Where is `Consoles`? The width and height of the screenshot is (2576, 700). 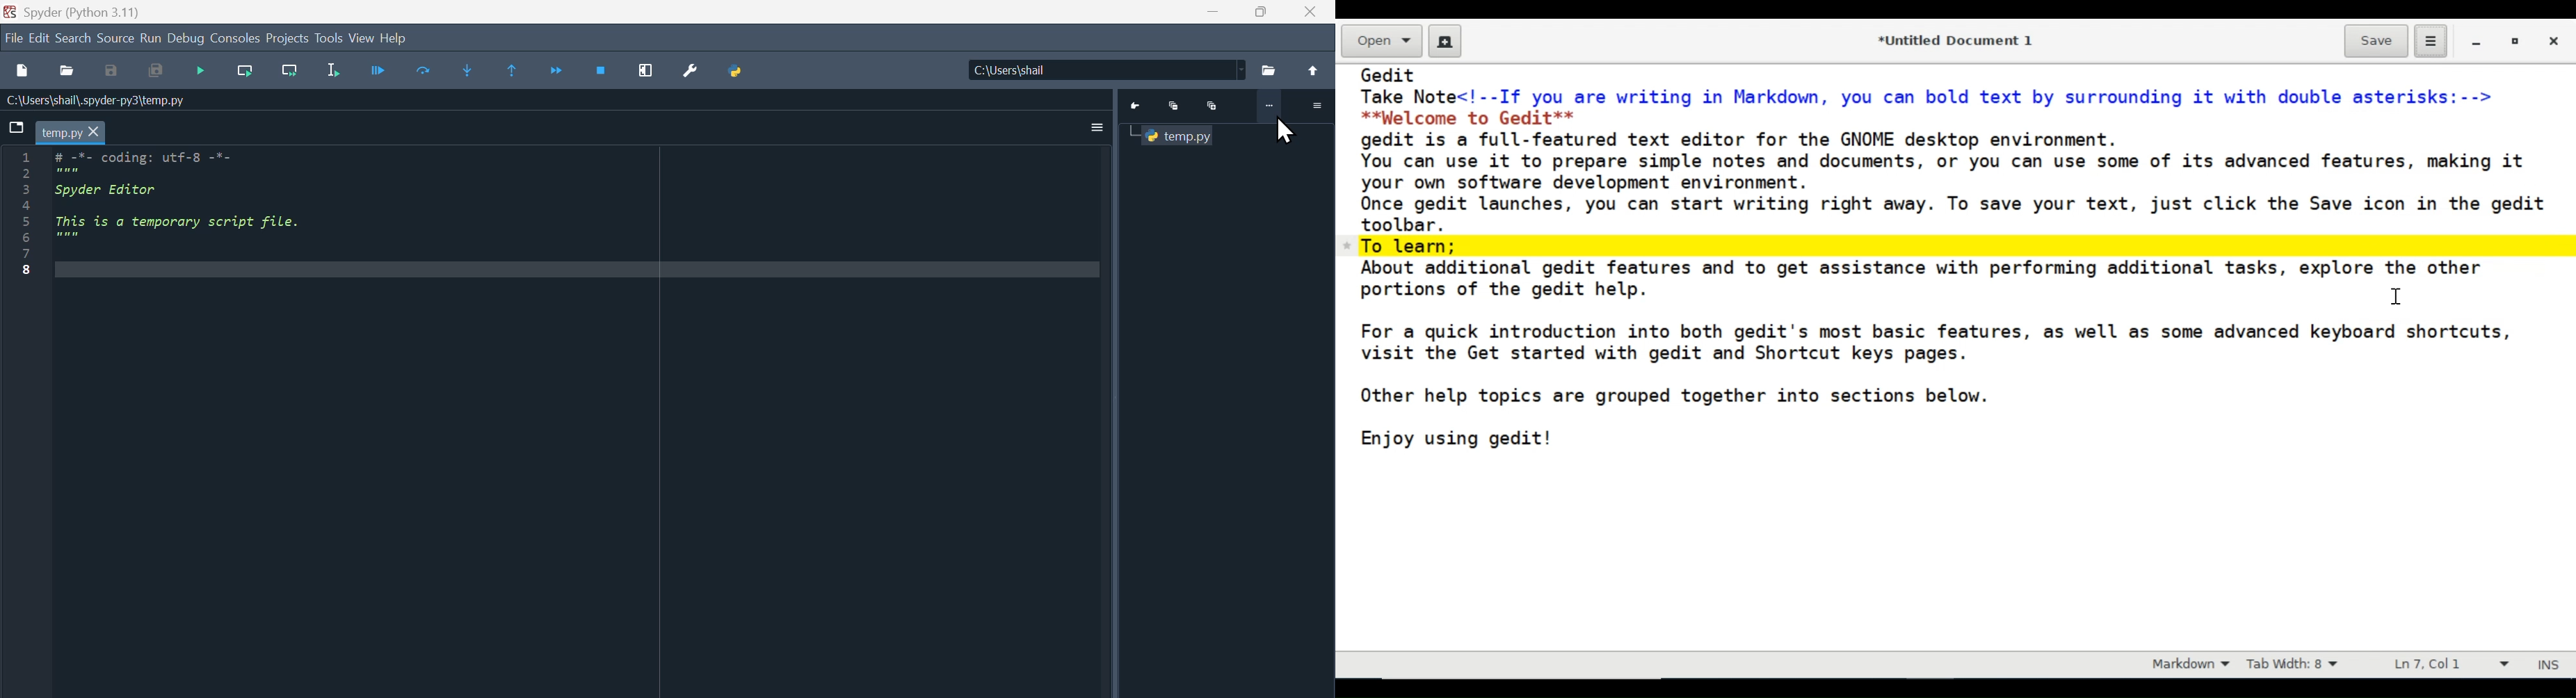
Consoles is located at coordinates (236, 39).